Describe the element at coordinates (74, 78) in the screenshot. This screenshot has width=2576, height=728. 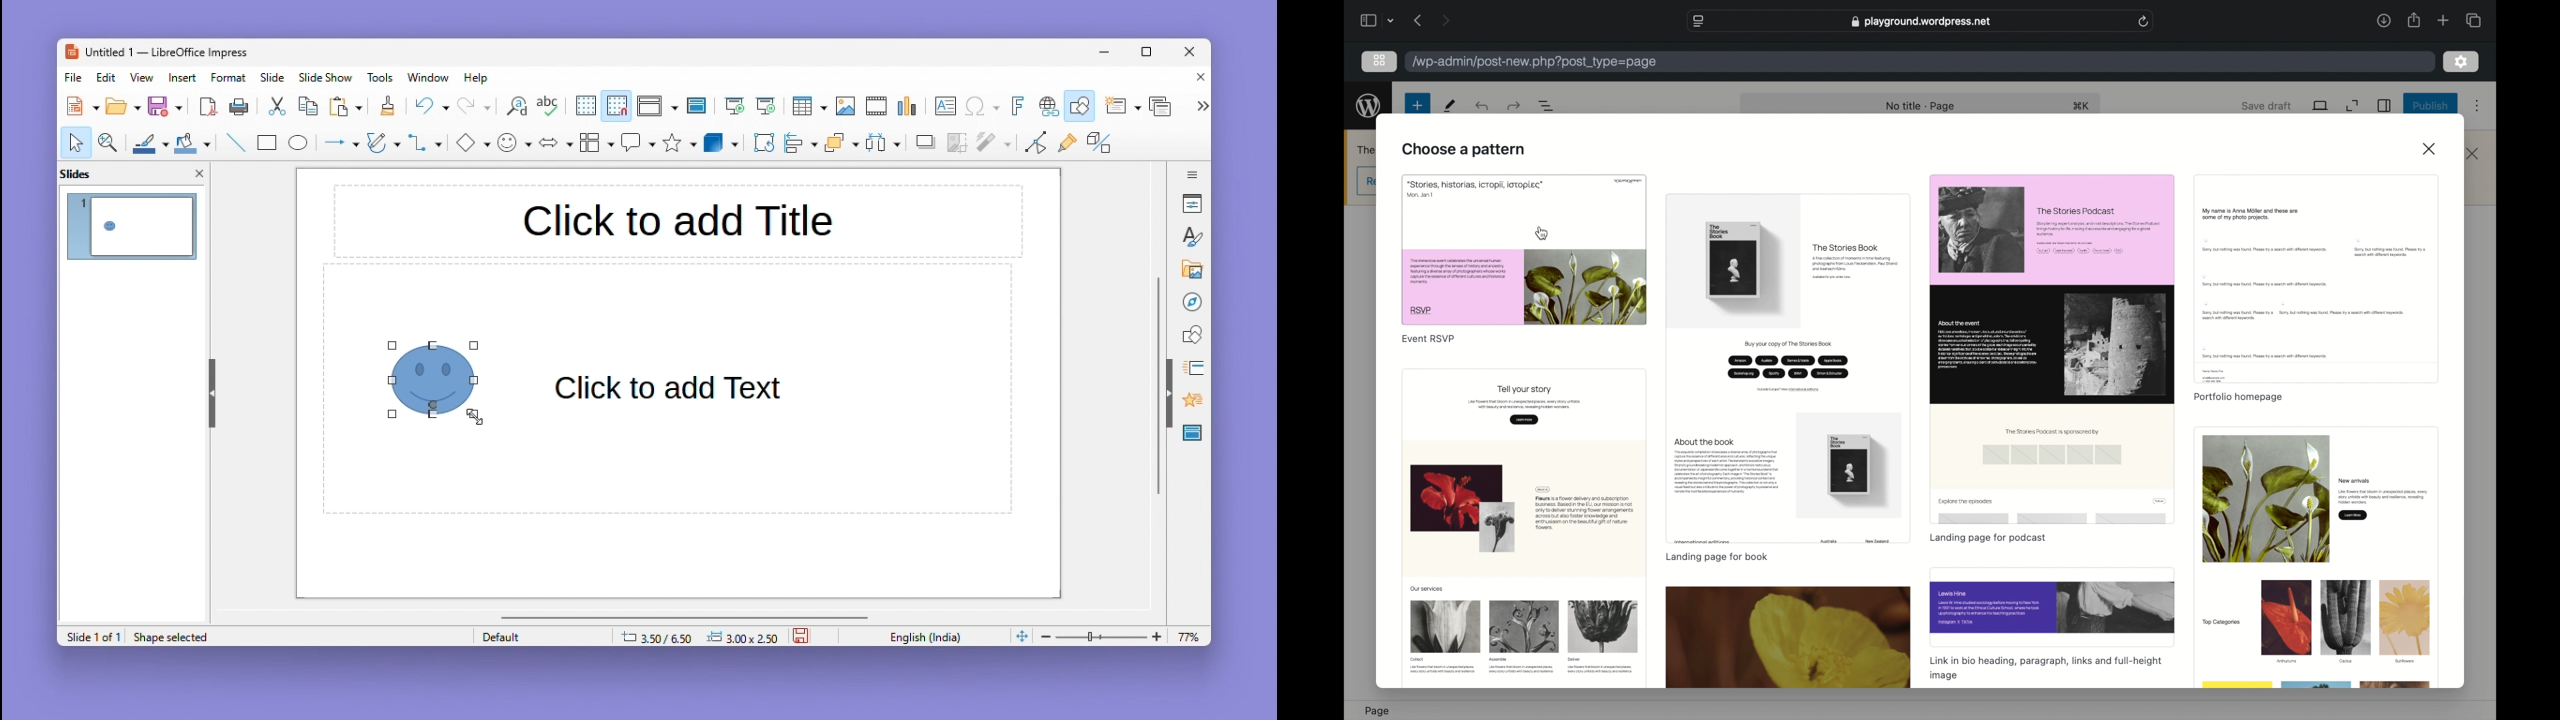
I see `File` at that location.